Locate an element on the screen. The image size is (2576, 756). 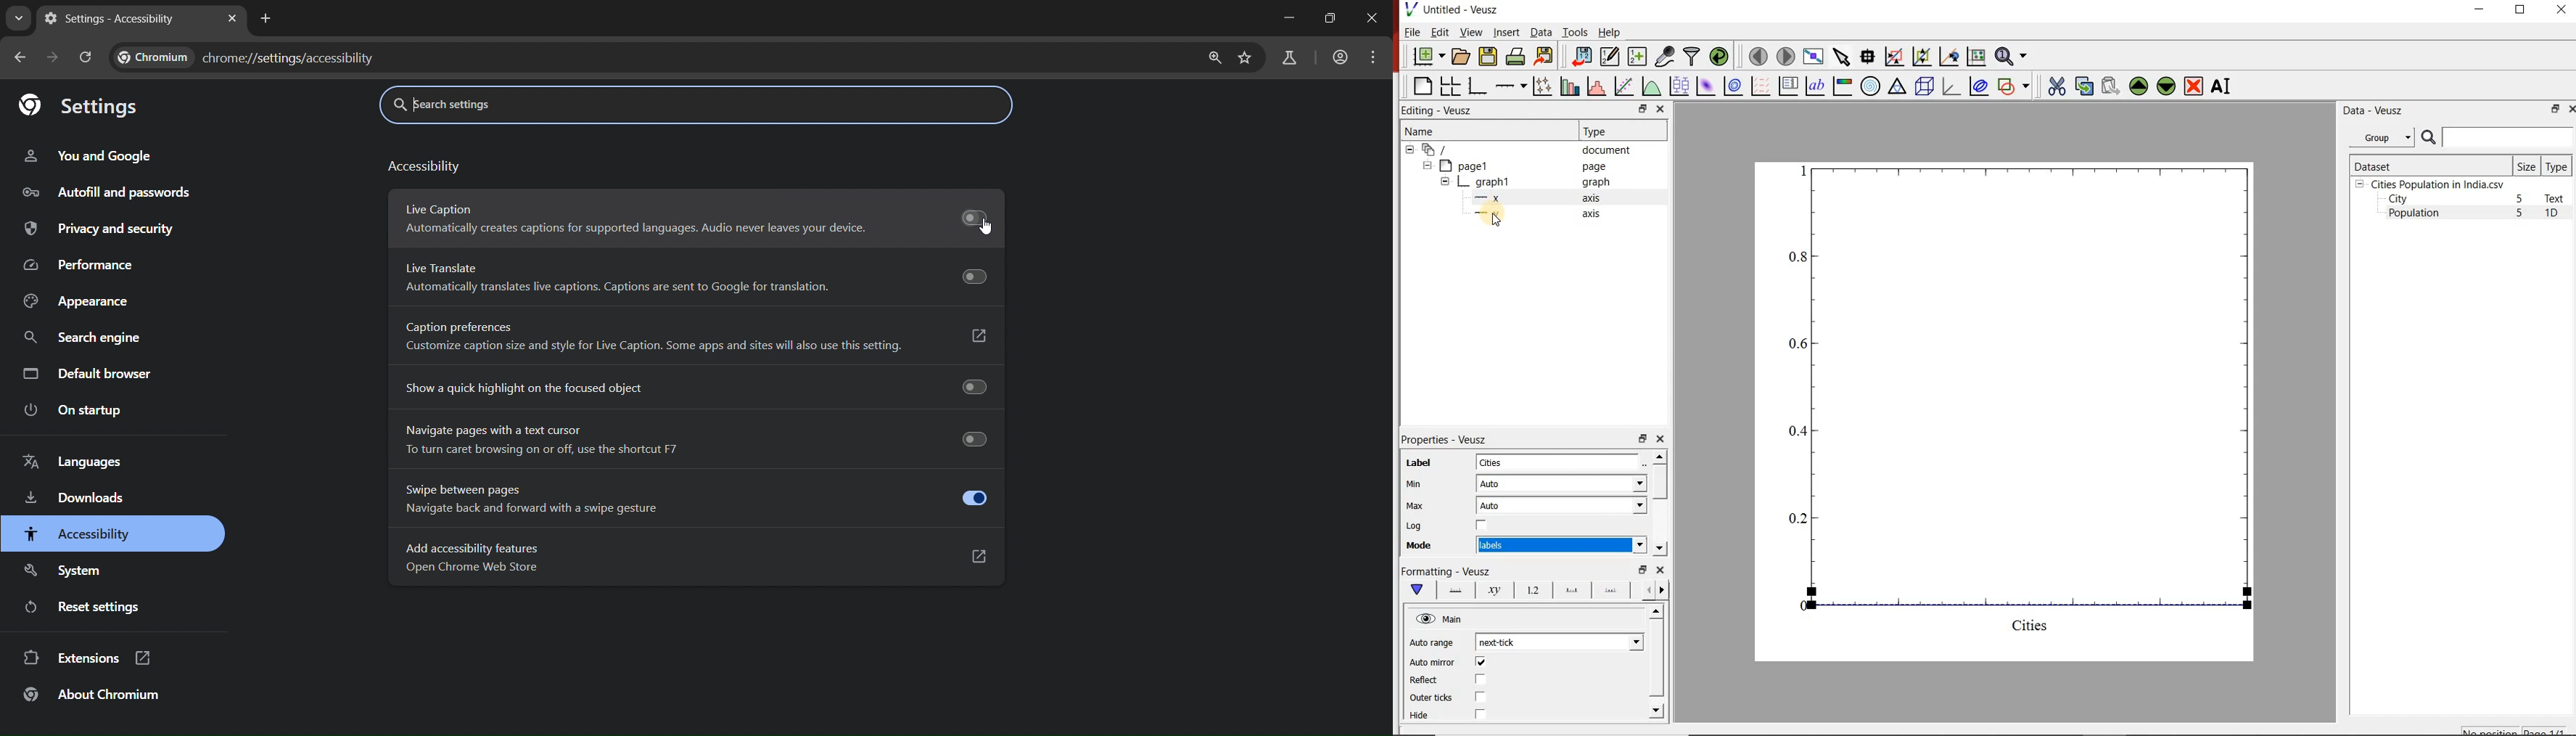
downloads is located at coordinates (82, 499).